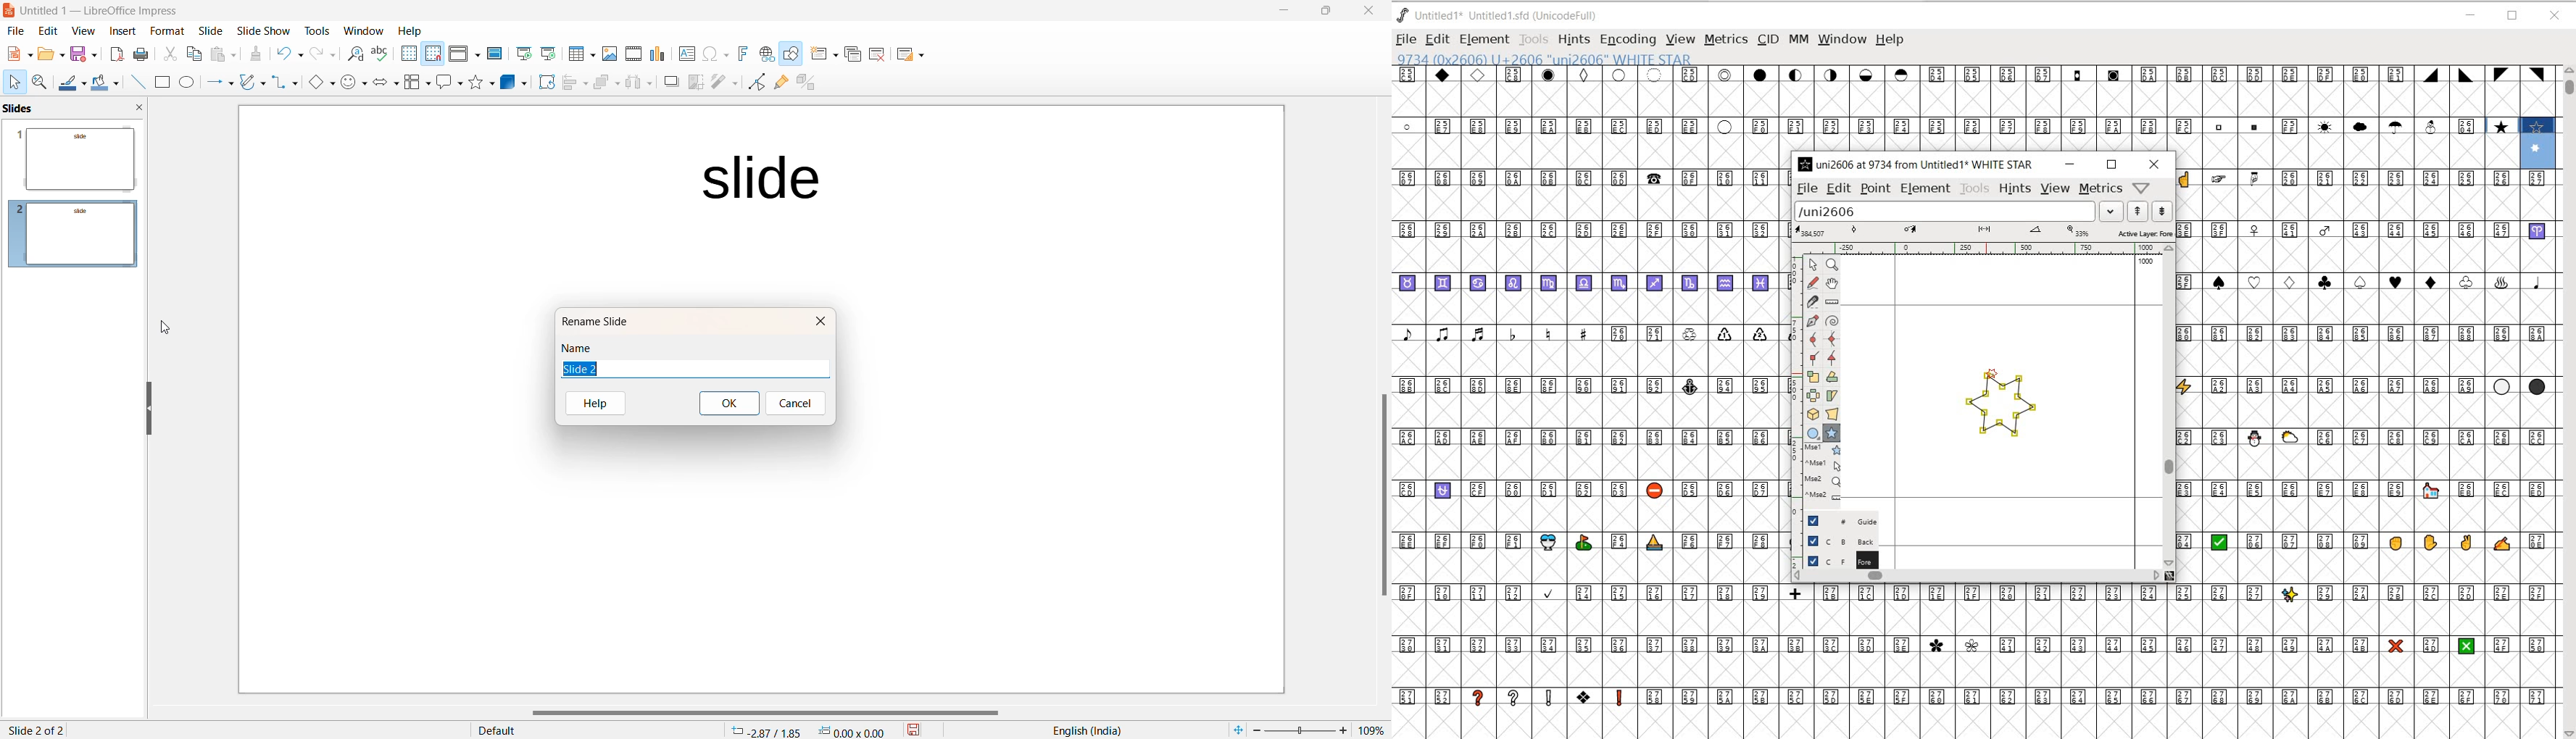  What do you see at coordinates (480, 83) in the screenshot?
I see `Shapes` at bounding box center [480, 83].